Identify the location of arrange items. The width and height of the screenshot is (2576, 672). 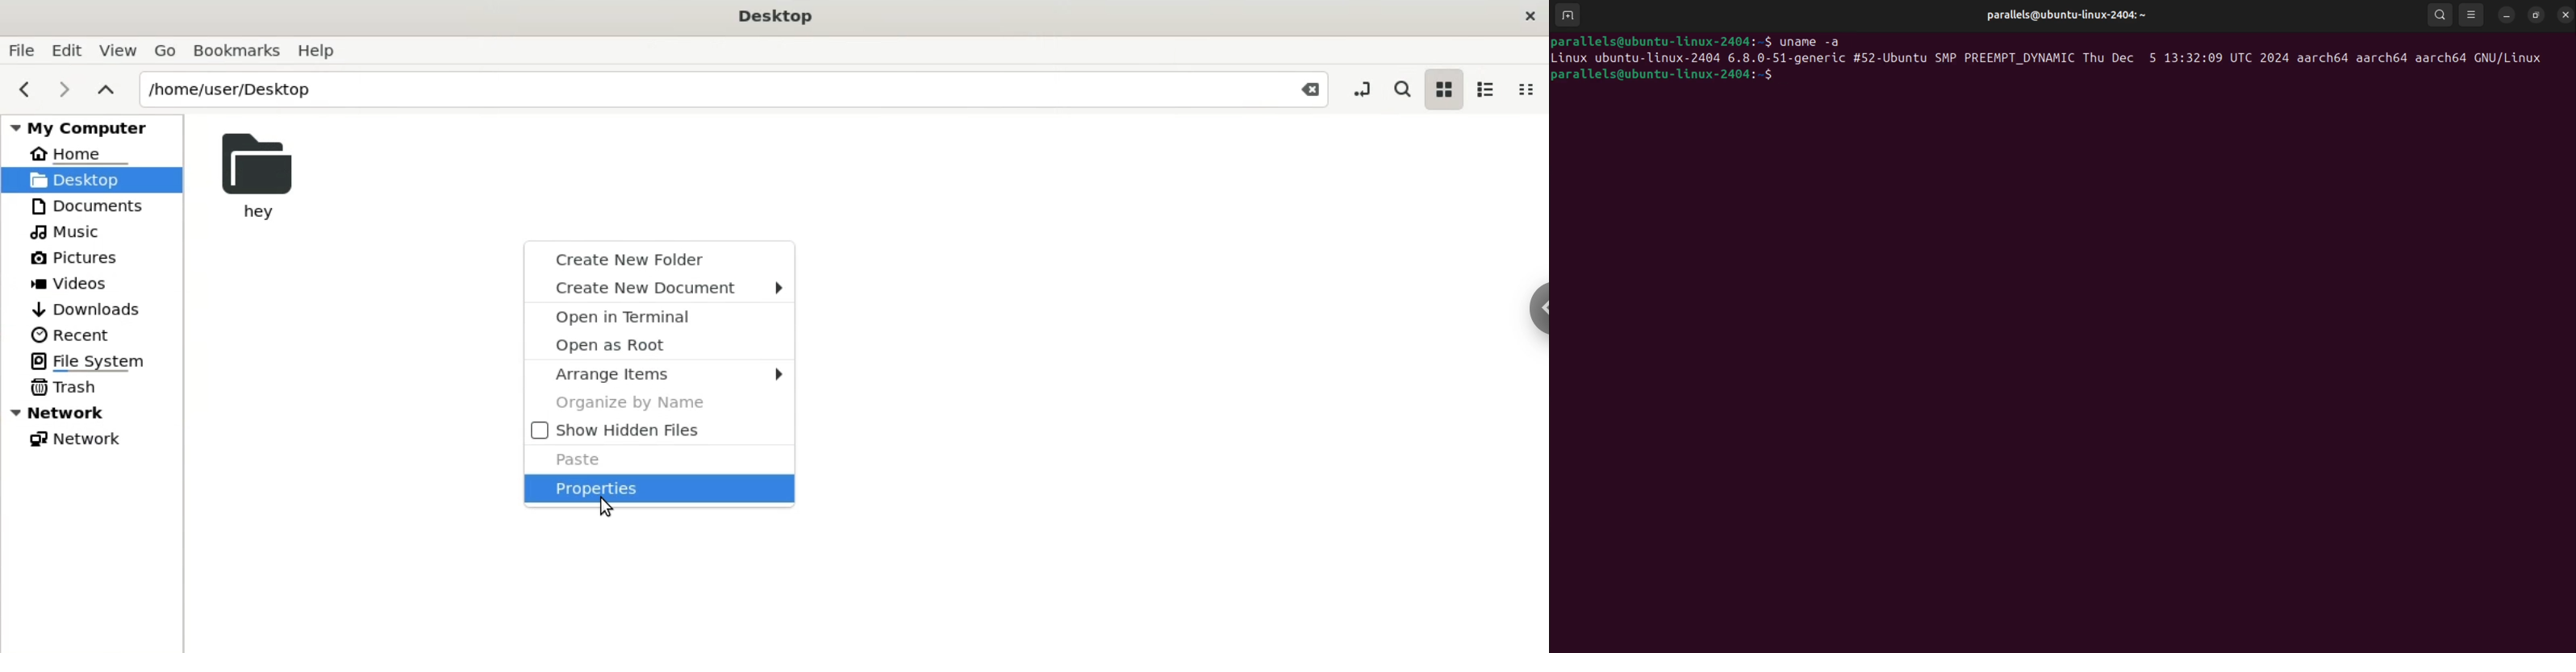
(663, 374).